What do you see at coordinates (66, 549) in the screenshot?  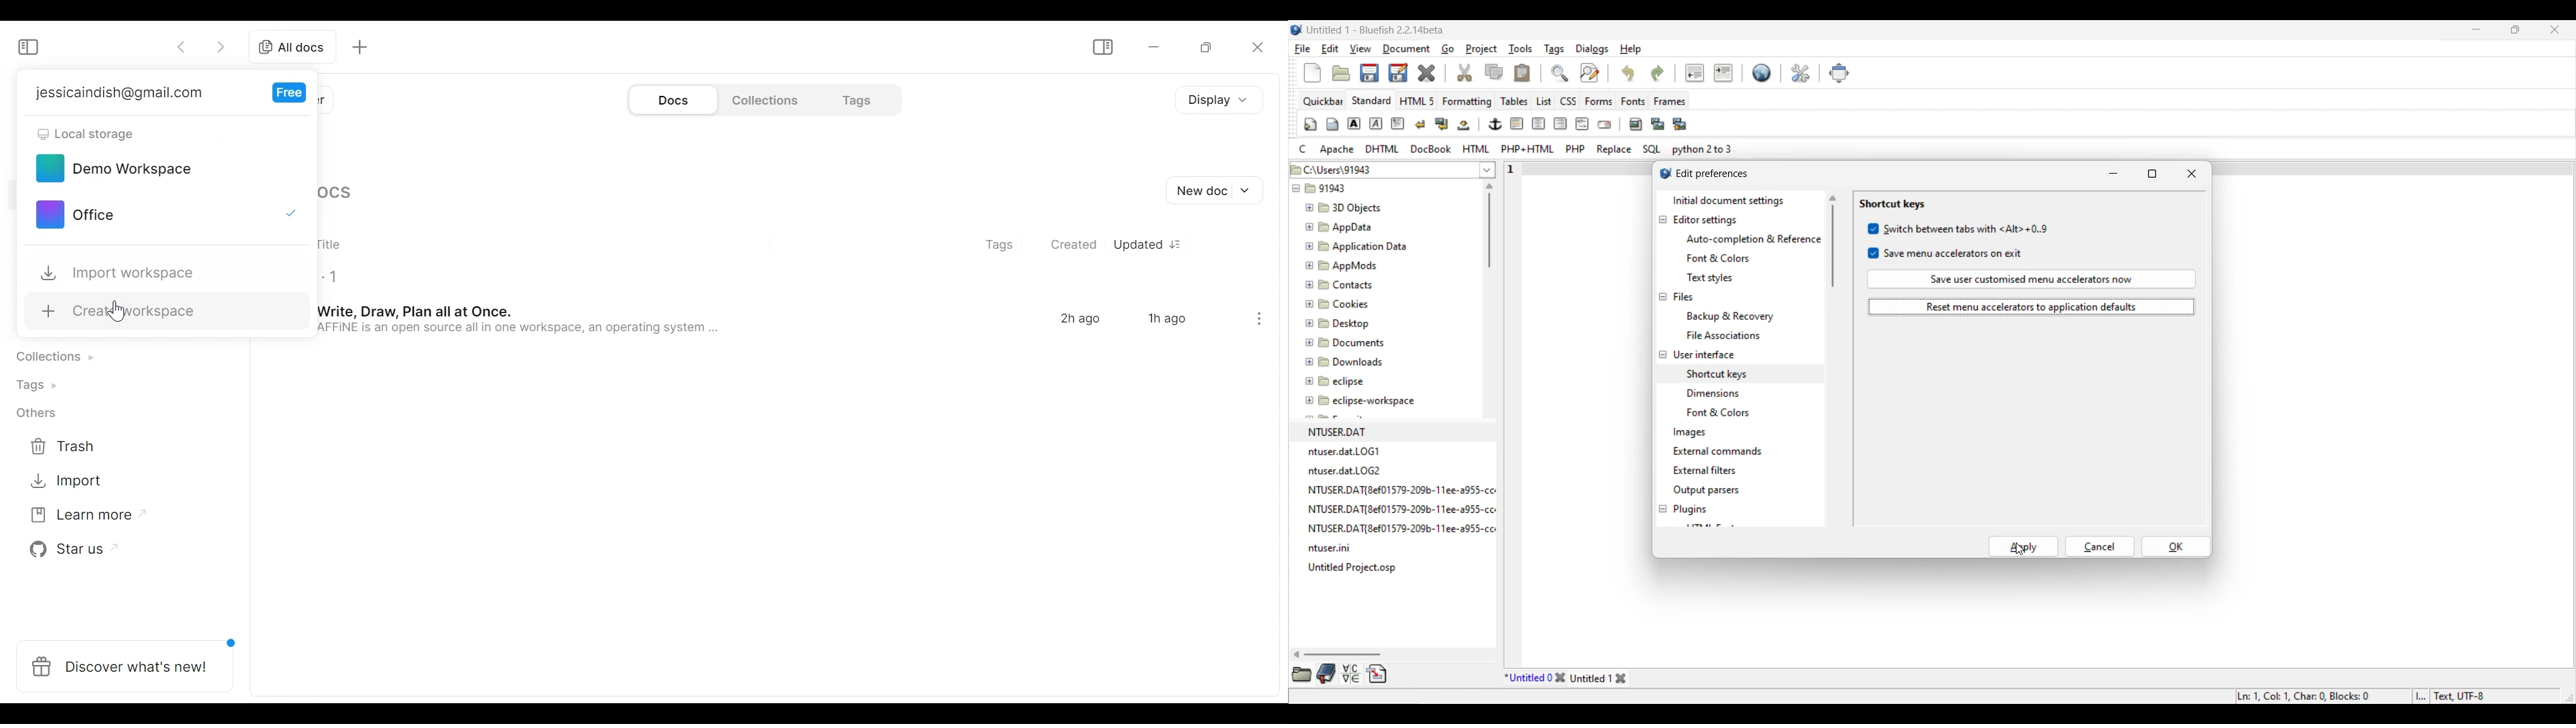 I see `Star us` at bounding box center [66, 549].